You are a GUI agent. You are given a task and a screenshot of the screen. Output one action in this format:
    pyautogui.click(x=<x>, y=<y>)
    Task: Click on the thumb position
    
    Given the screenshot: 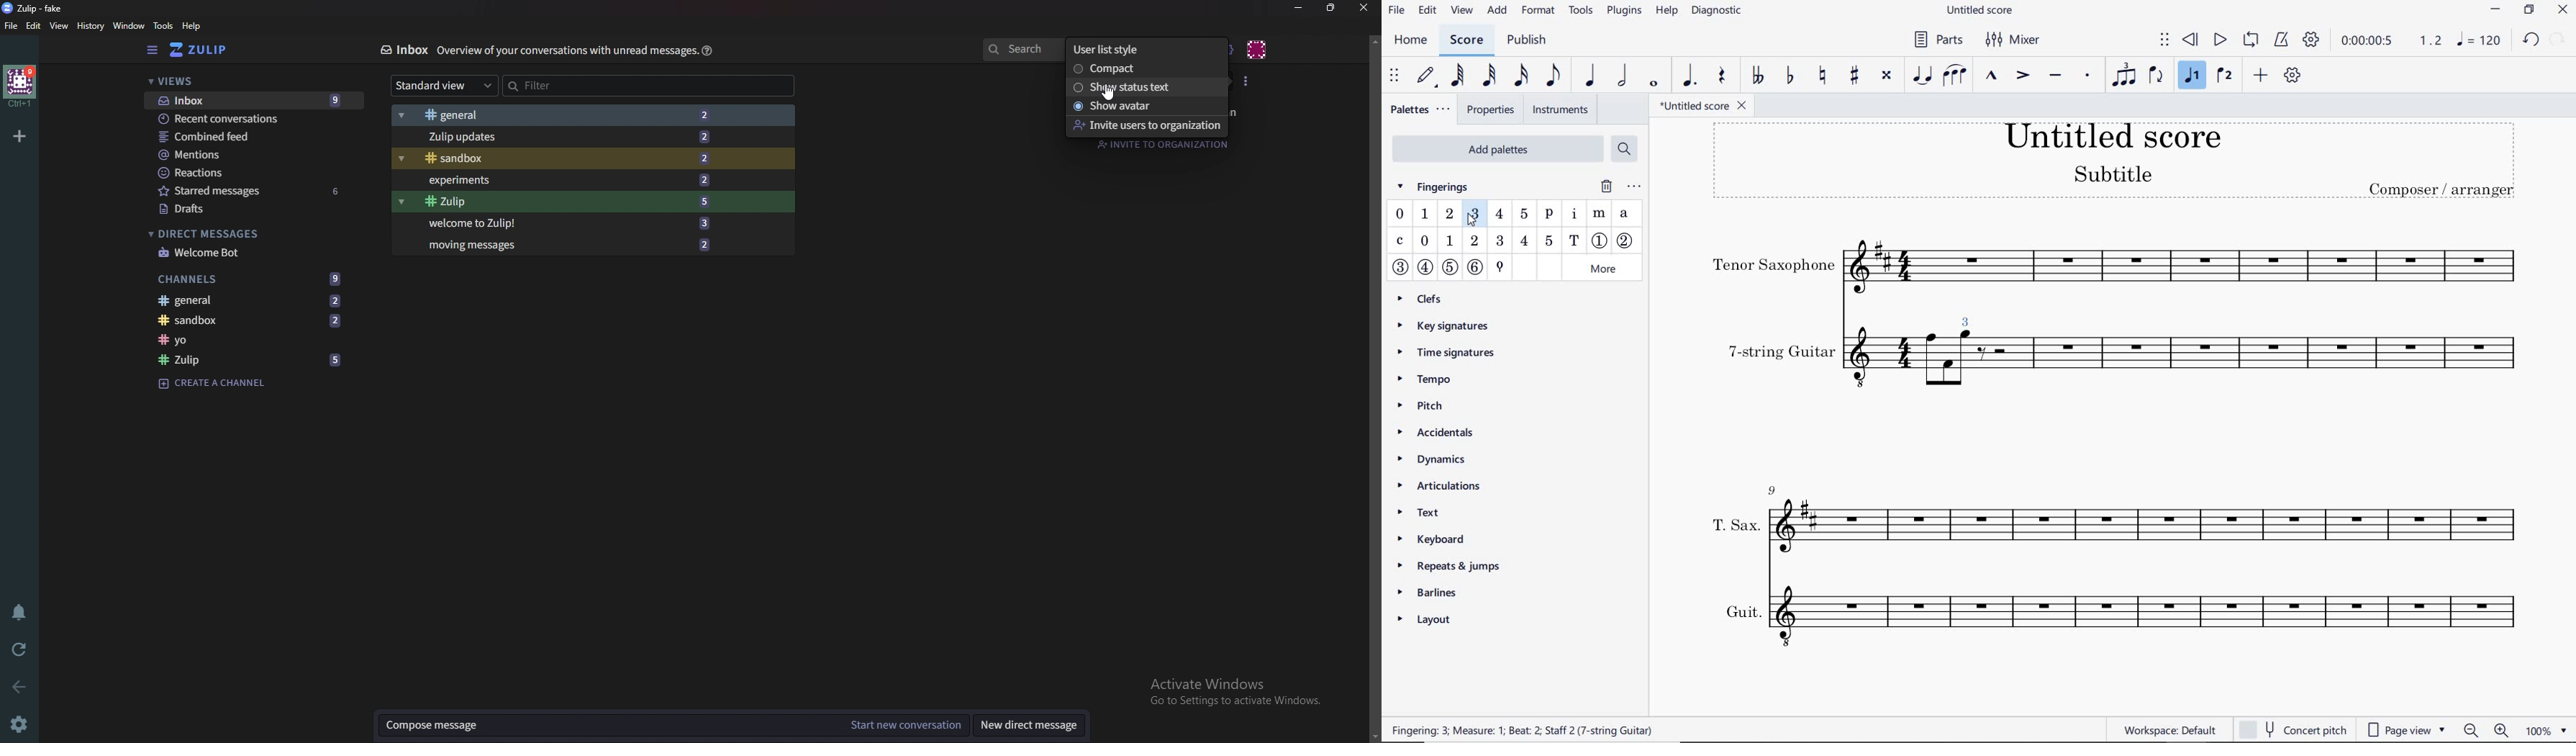 What is the action you would take?
    pyautogui.click(x=1498, y=268)
    